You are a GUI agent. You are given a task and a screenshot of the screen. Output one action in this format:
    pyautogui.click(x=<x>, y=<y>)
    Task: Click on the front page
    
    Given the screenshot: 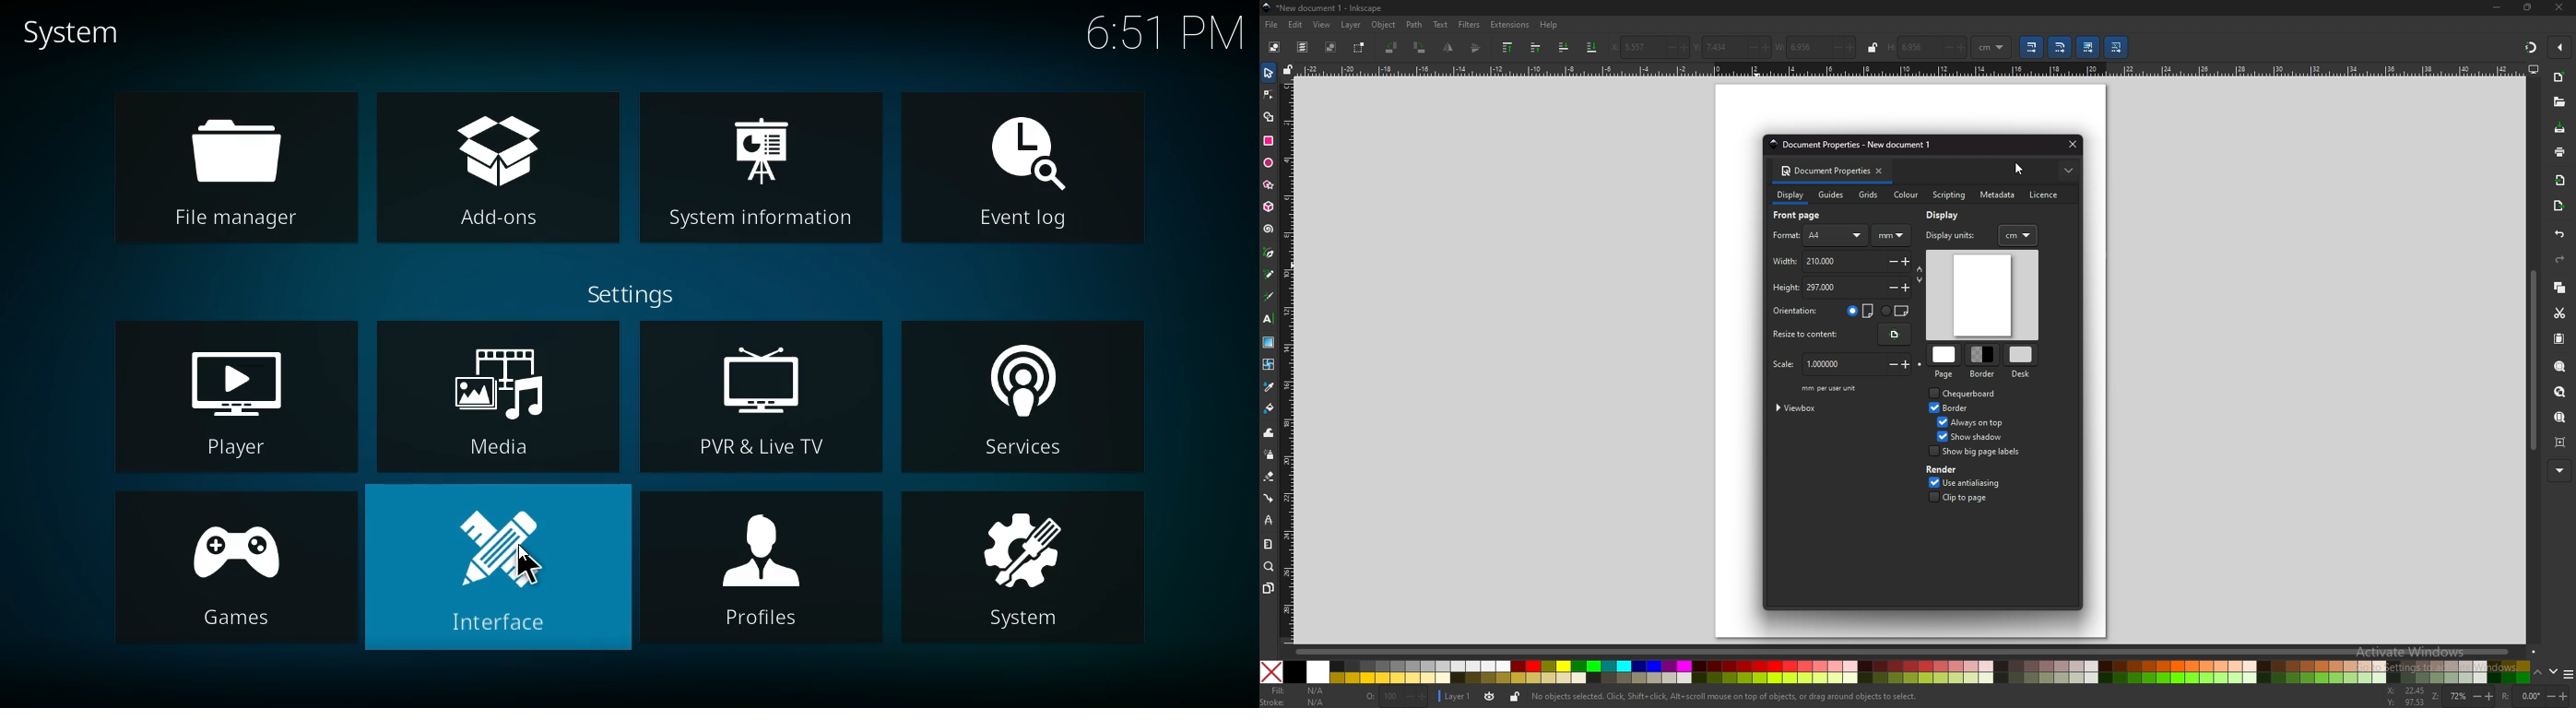 What is the action you would take?
    pyautogui.click(x=1805, y=216)
    